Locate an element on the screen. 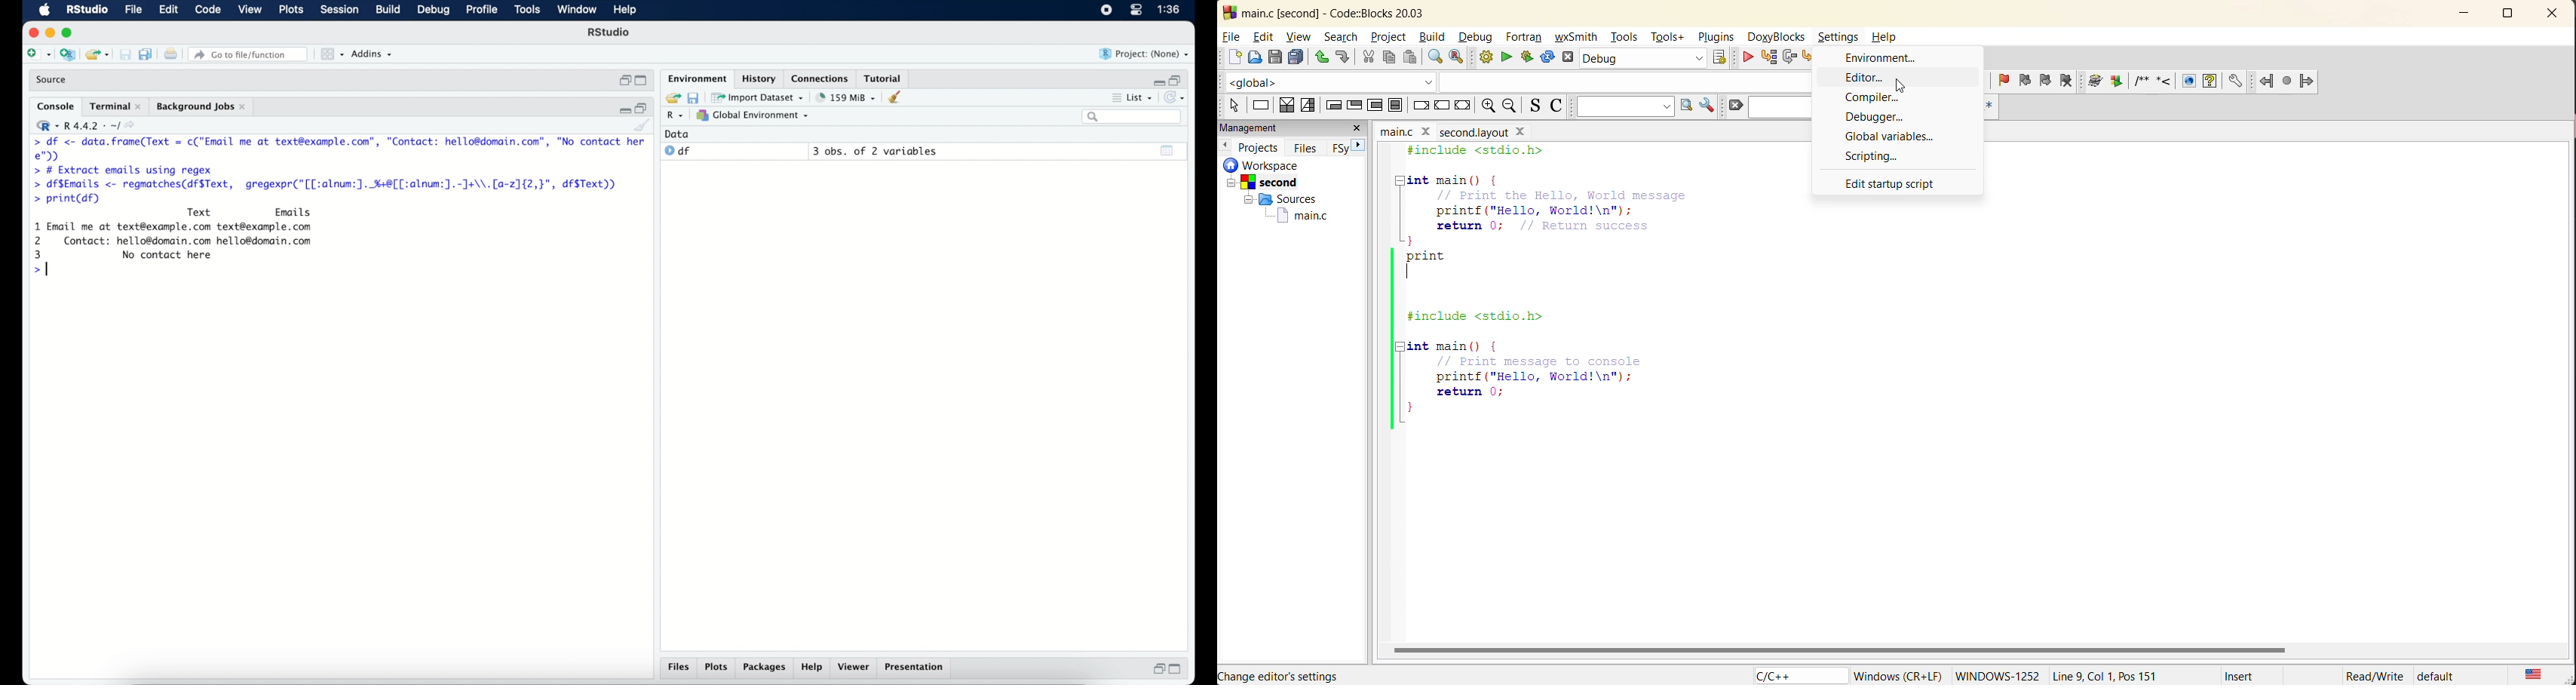 The width and height of the screenshot is (2576, 700). build is located at coordinates (1489, 60).